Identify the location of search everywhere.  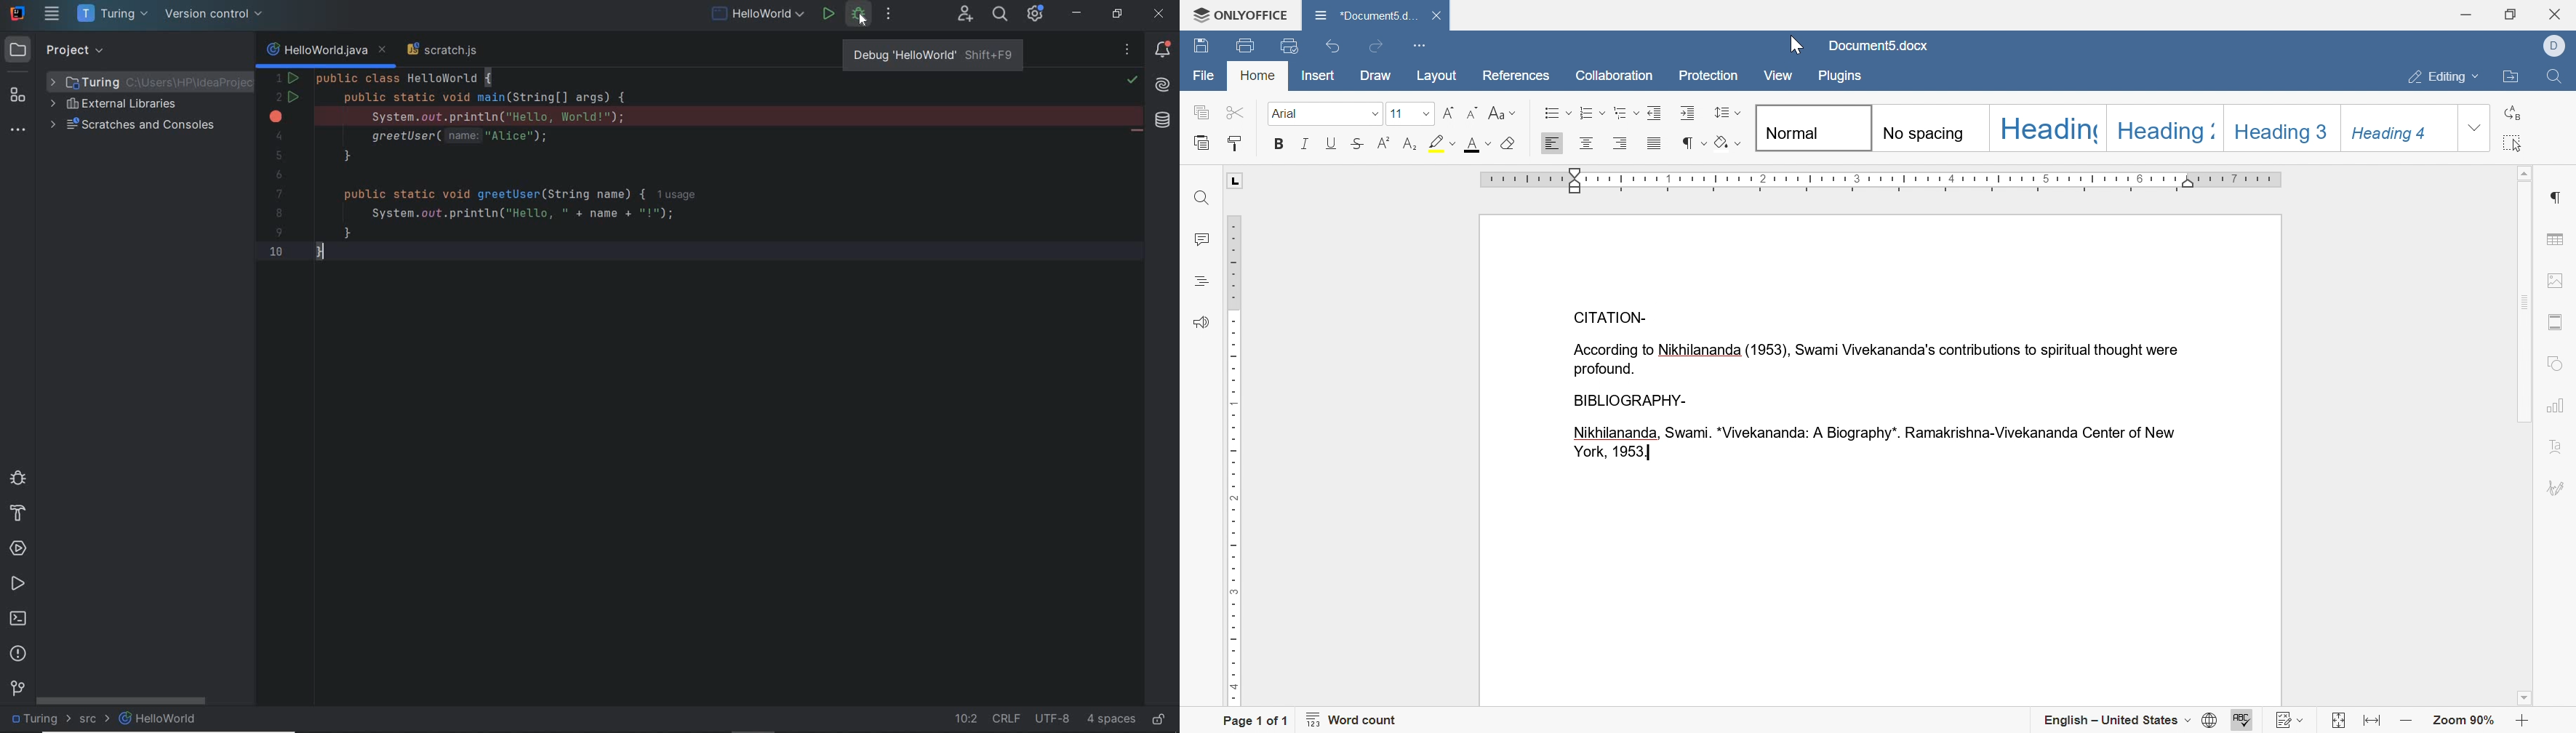
(1000, 15).